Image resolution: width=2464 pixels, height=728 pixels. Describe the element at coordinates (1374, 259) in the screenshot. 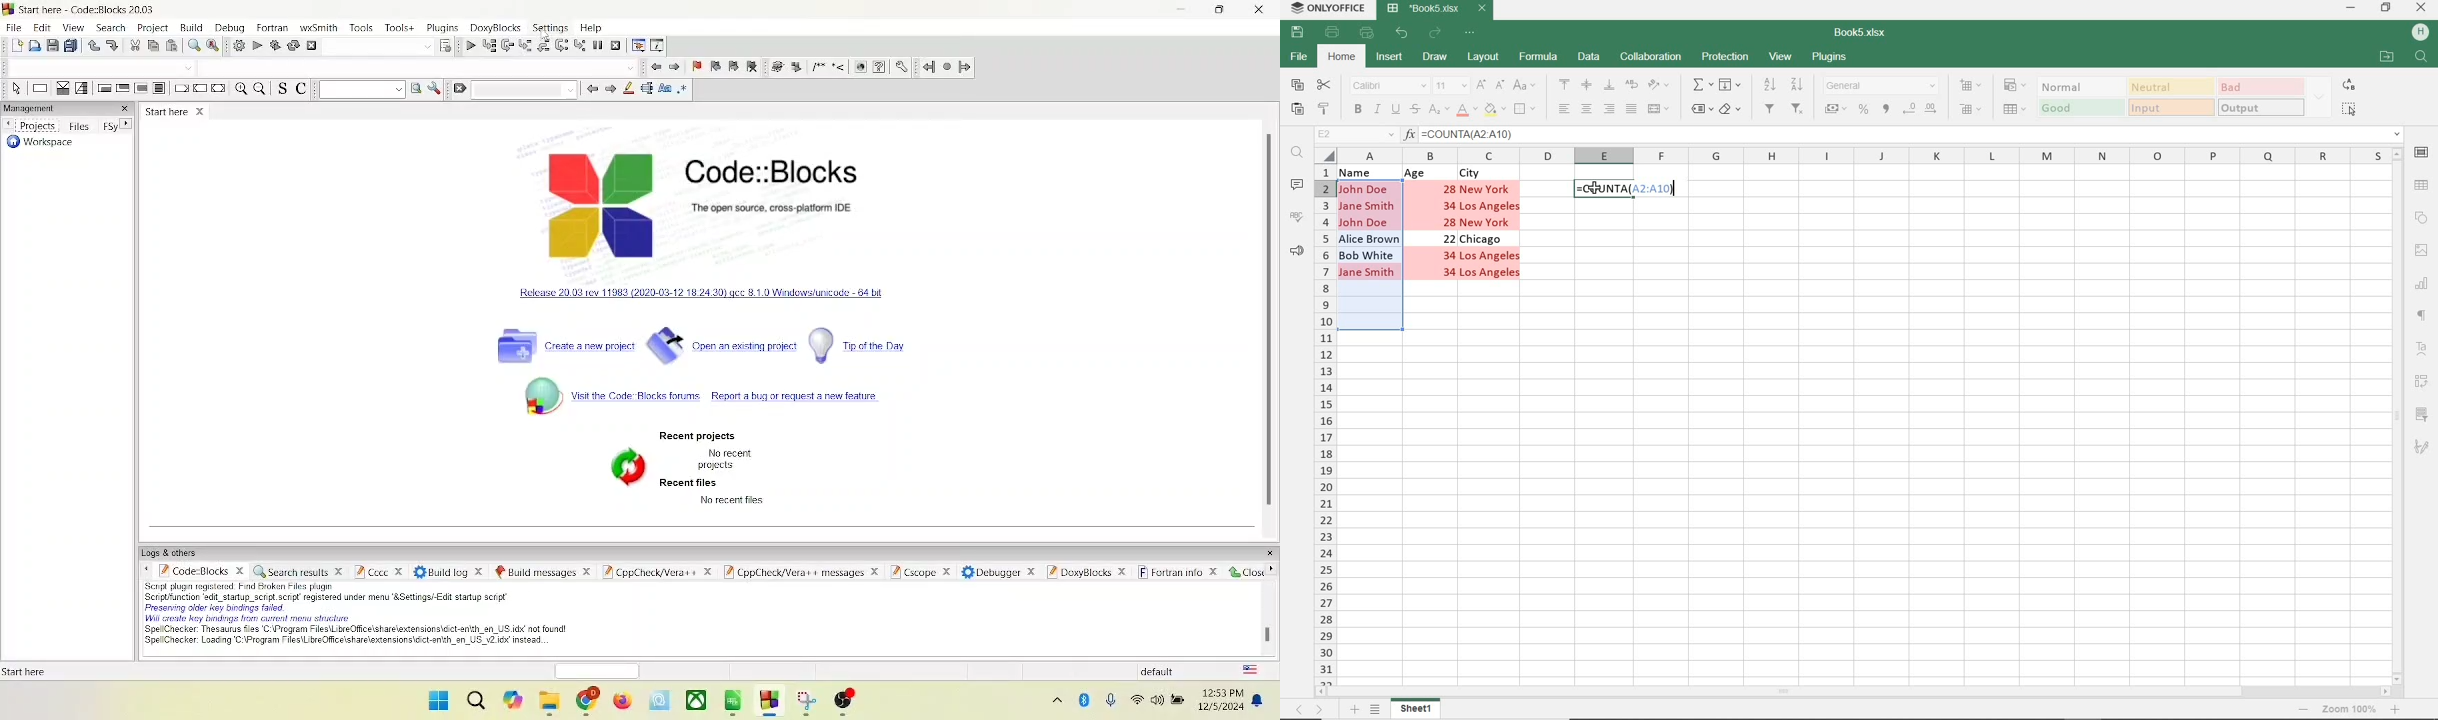

I see `Highlighted CELLS A2:A10` at that location.